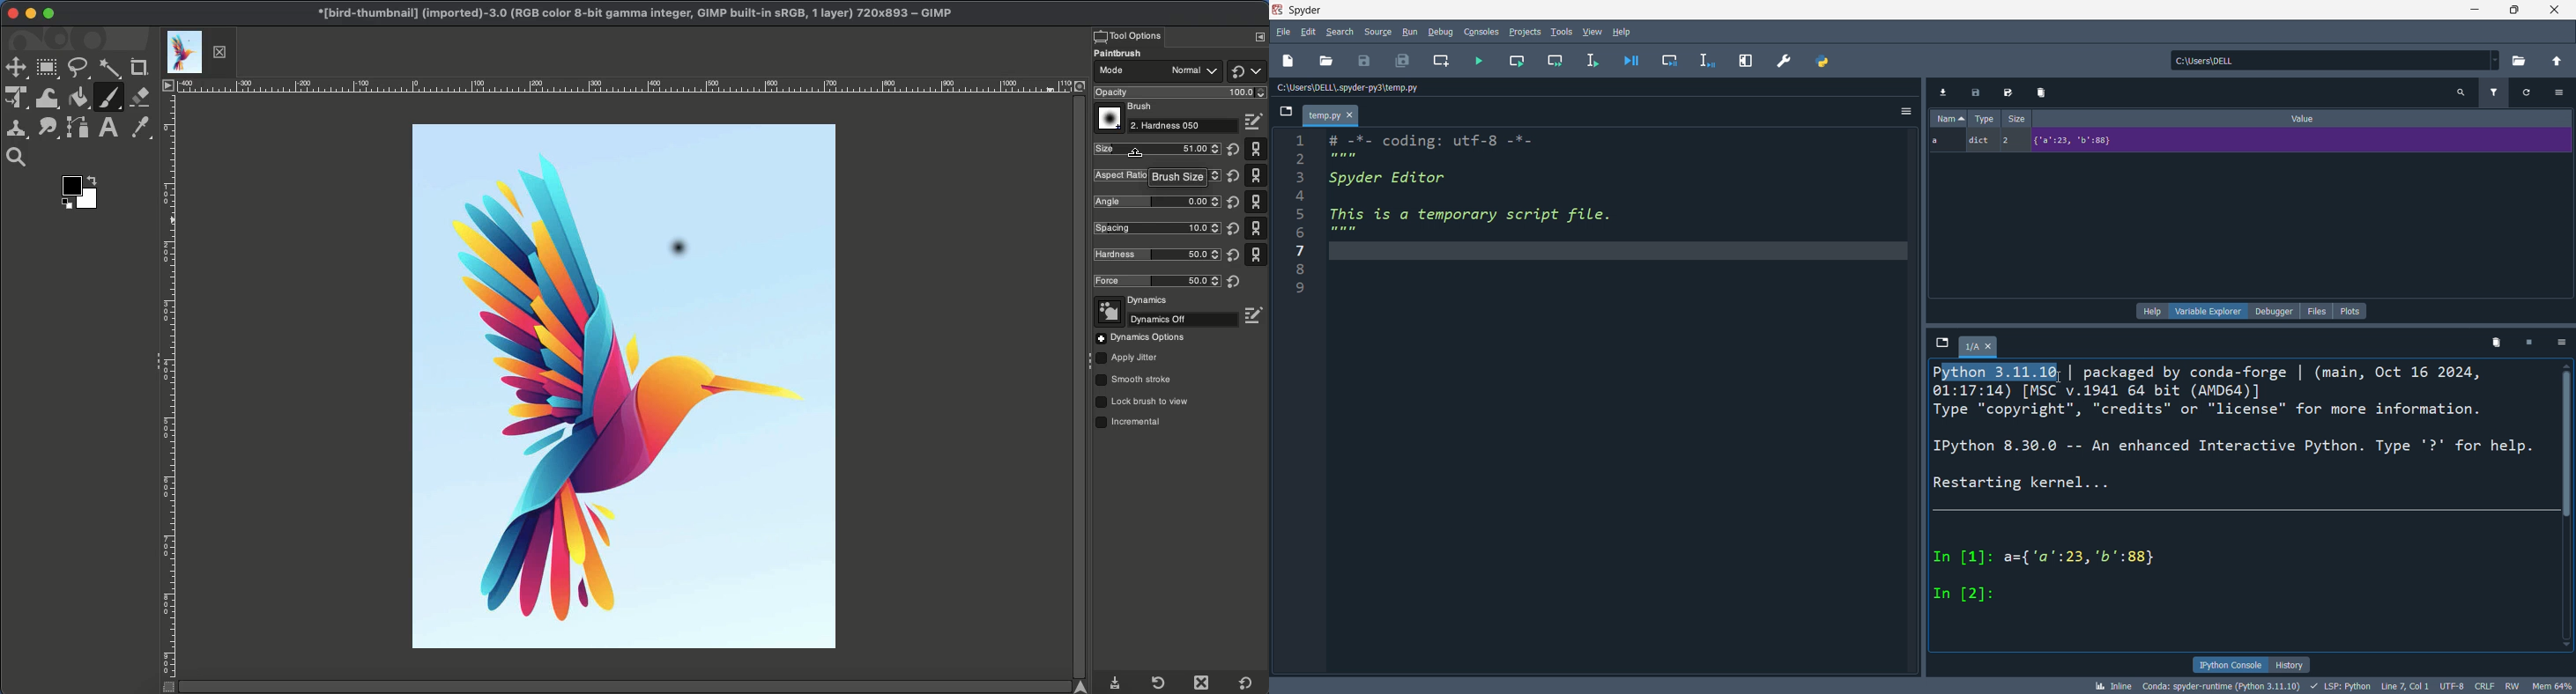  What do you see at coordinates (1559, 59) in the screenshot?
I see `run cell and move` at bounding box center [1559, 59].